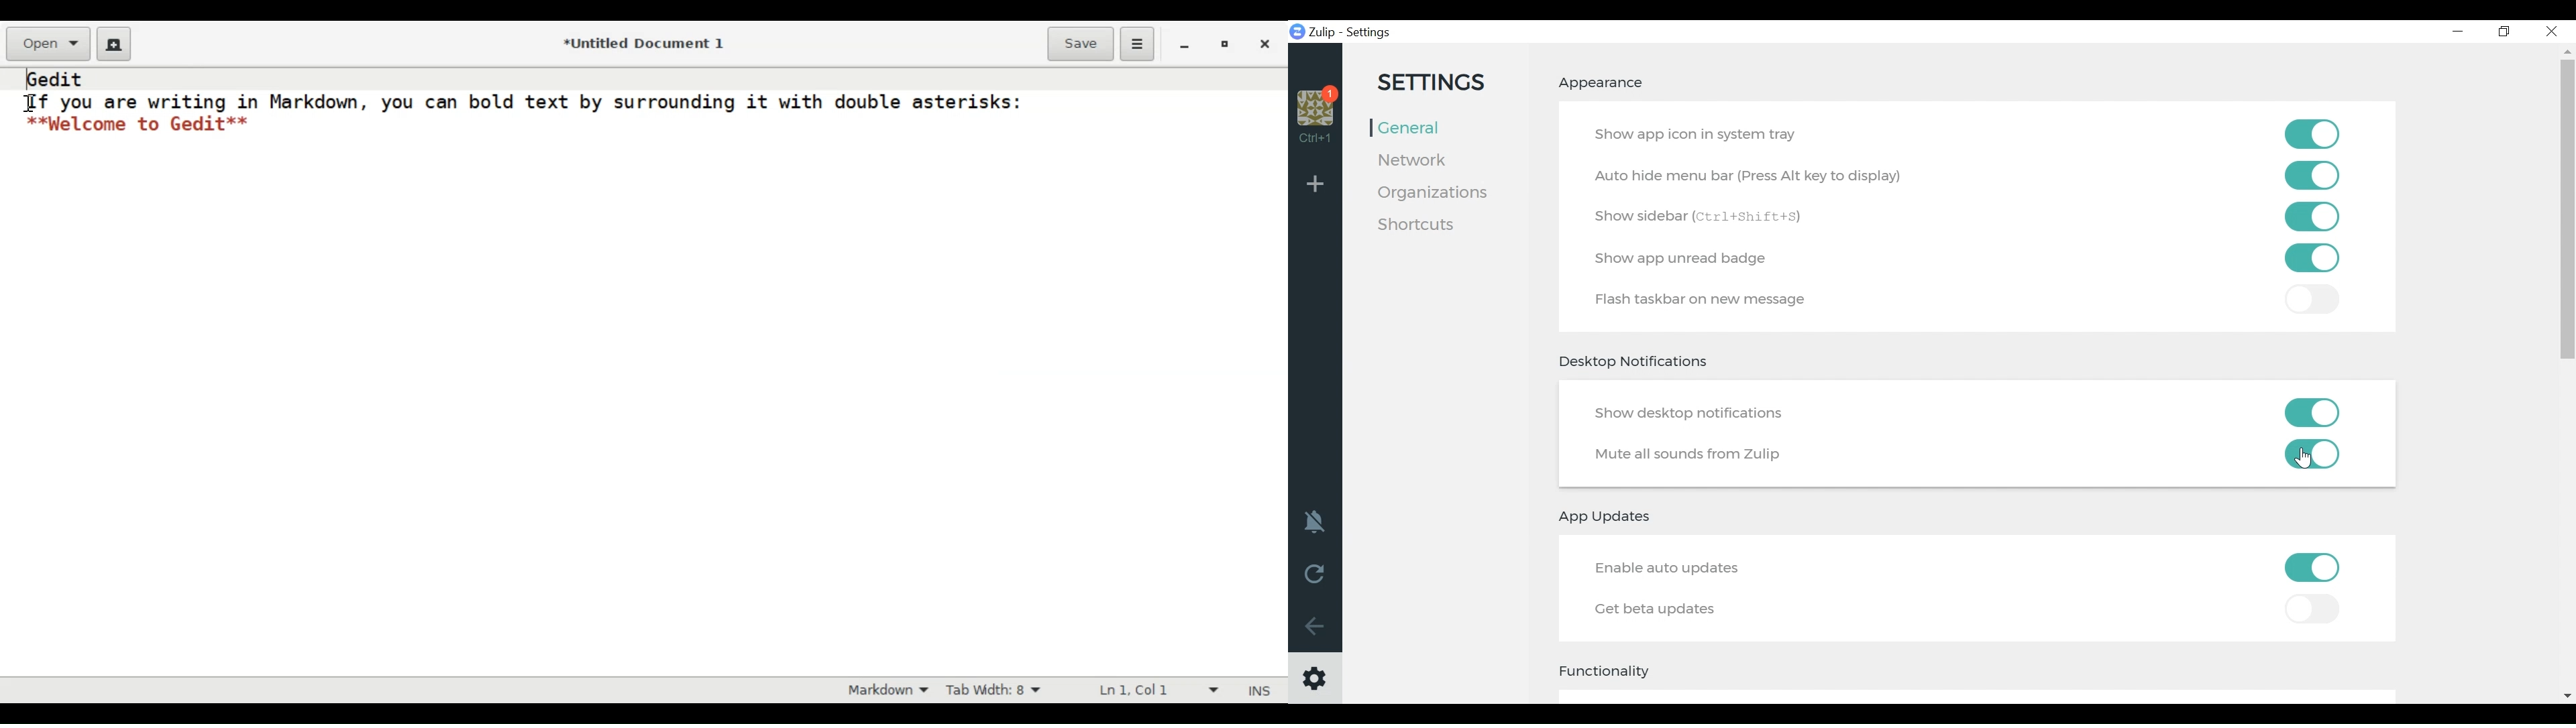 This screenshot has height=728, width=2576. Describe the element at coordinates (1316, 114) in the screenshot. I see `Organisation` at that location.